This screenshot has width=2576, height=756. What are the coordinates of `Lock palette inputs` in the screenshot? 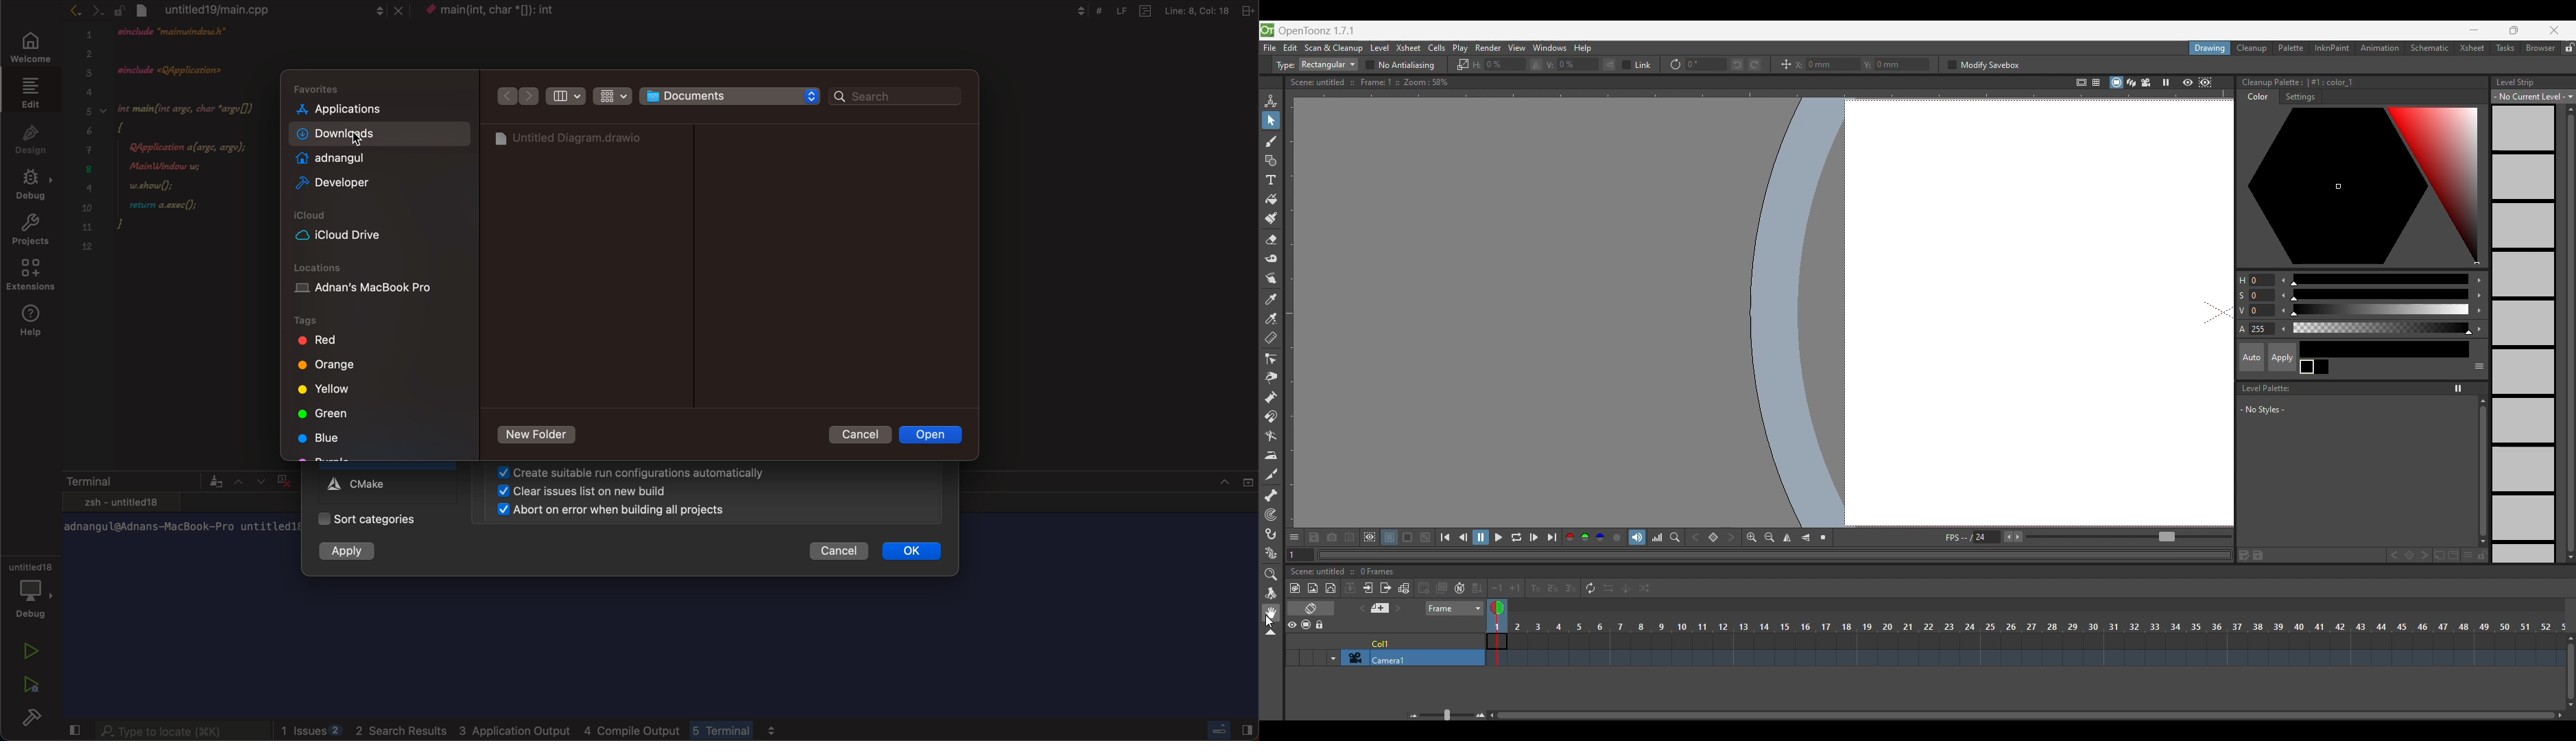 It's located at (2482, 555).